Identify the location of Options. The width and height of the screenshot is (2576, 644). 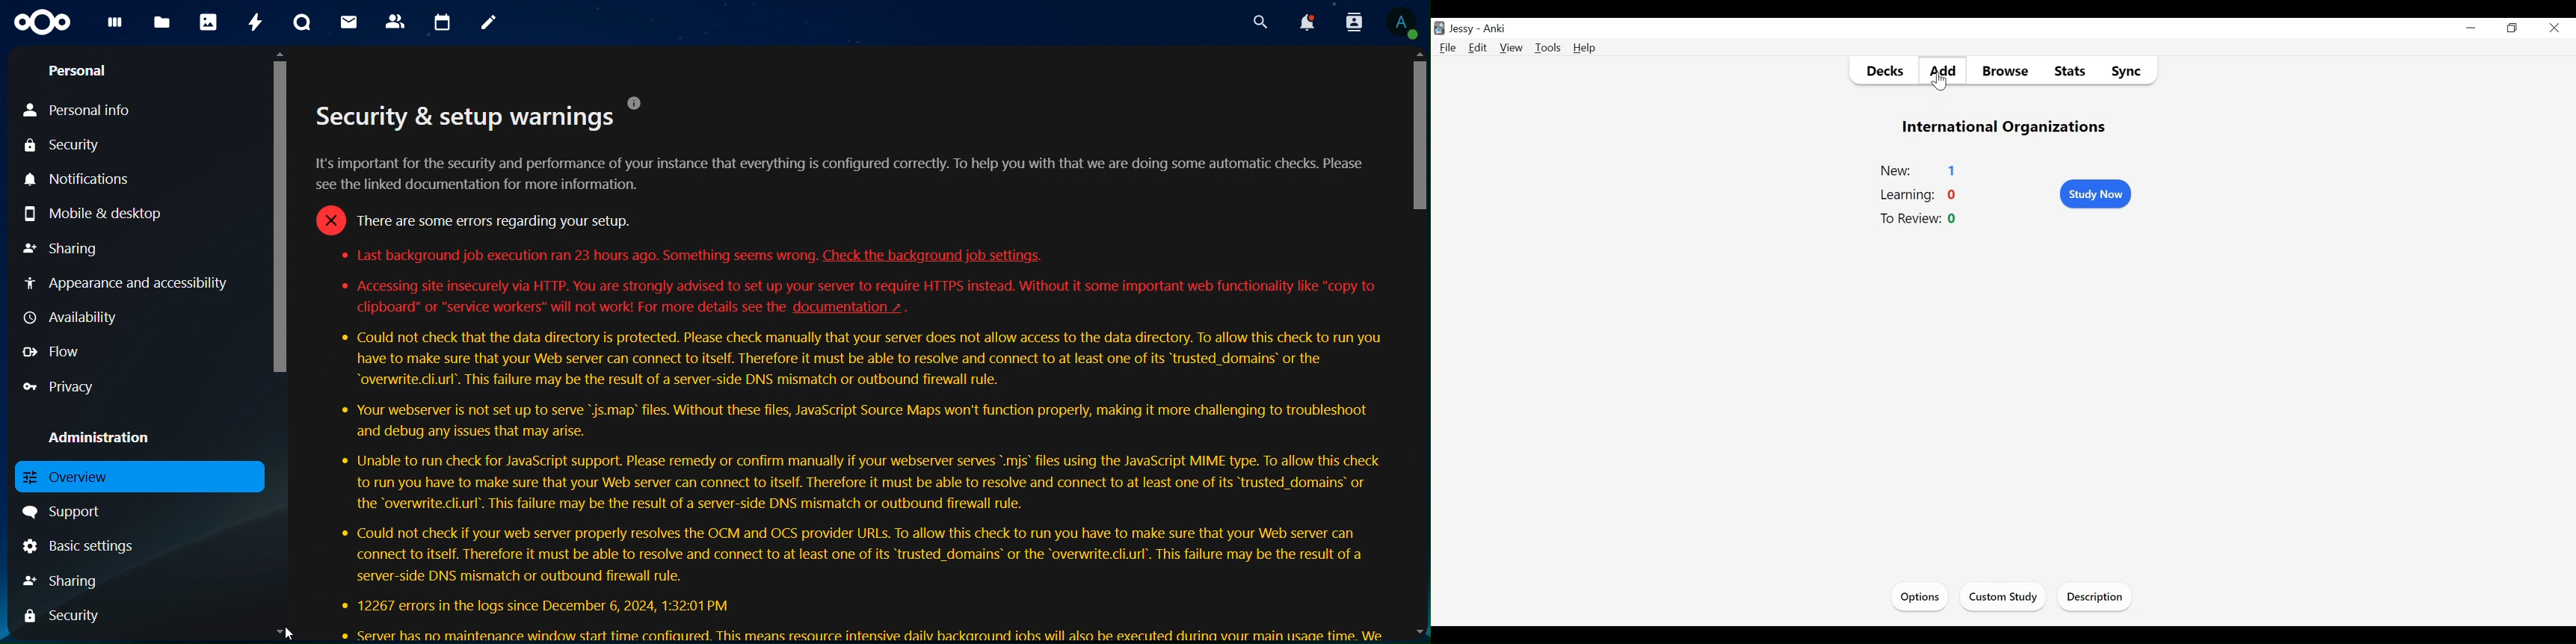
(1920, 597).